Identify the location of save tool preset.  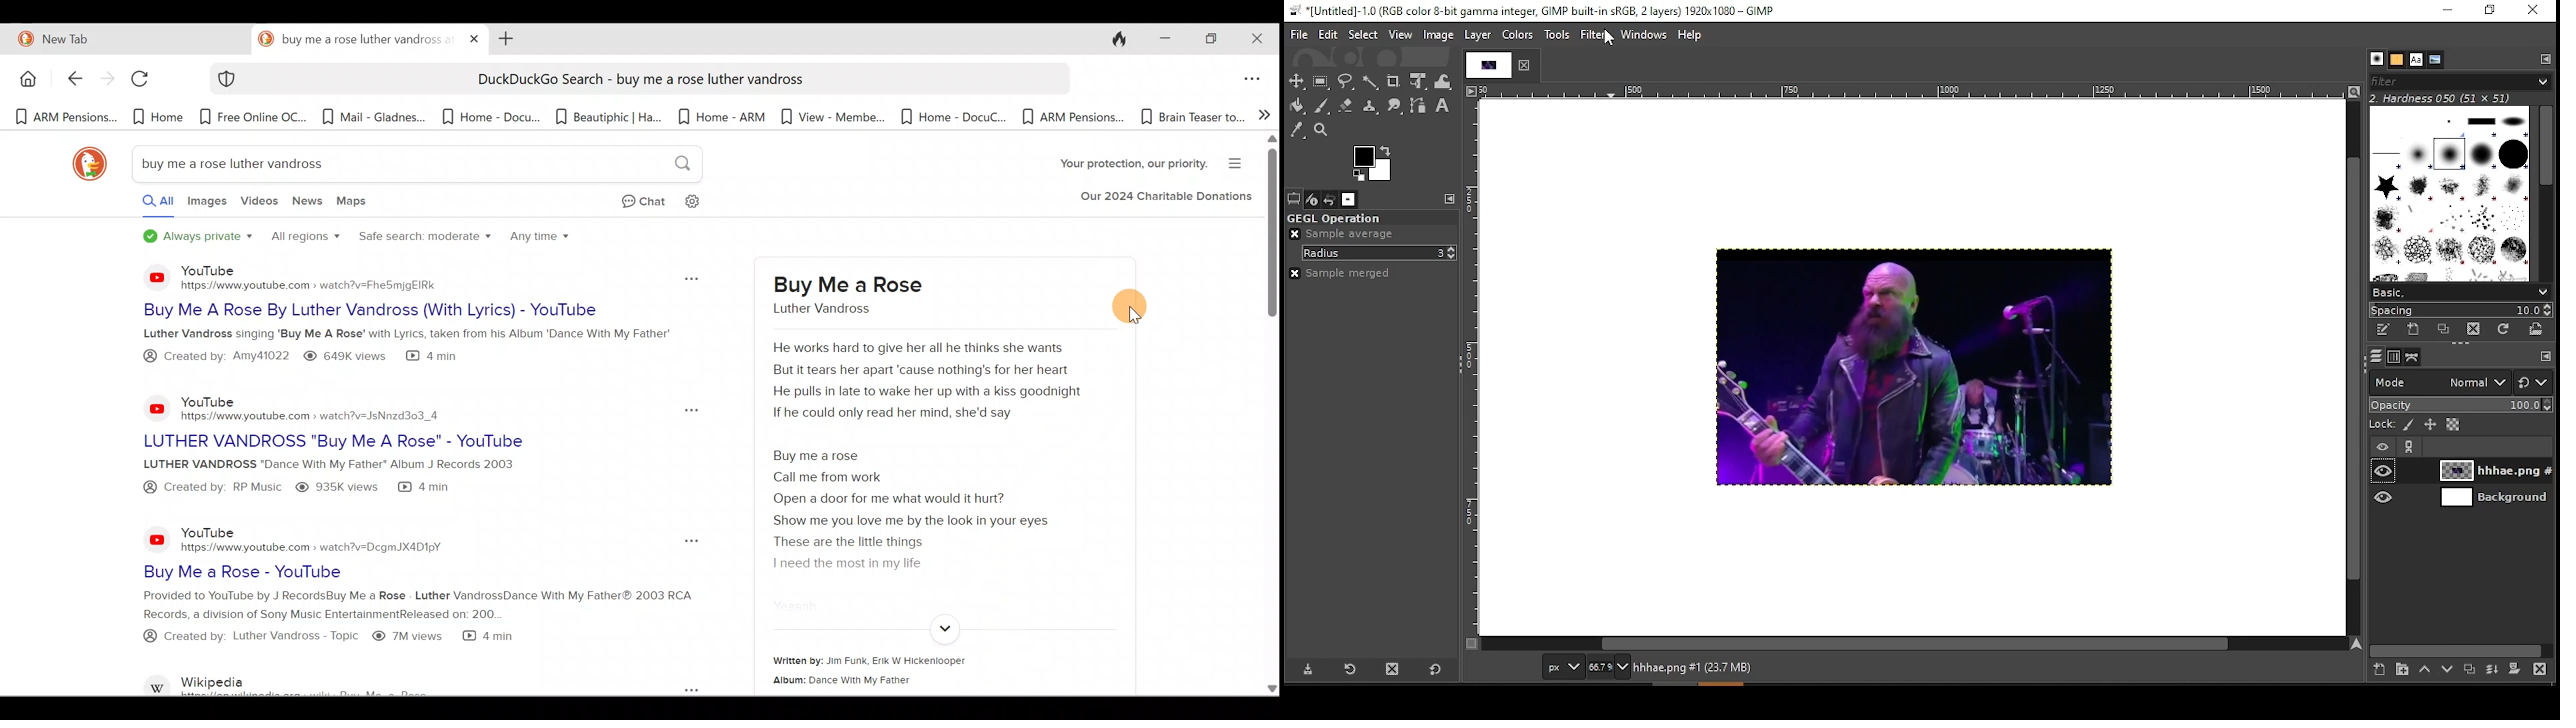
(1305, 670).